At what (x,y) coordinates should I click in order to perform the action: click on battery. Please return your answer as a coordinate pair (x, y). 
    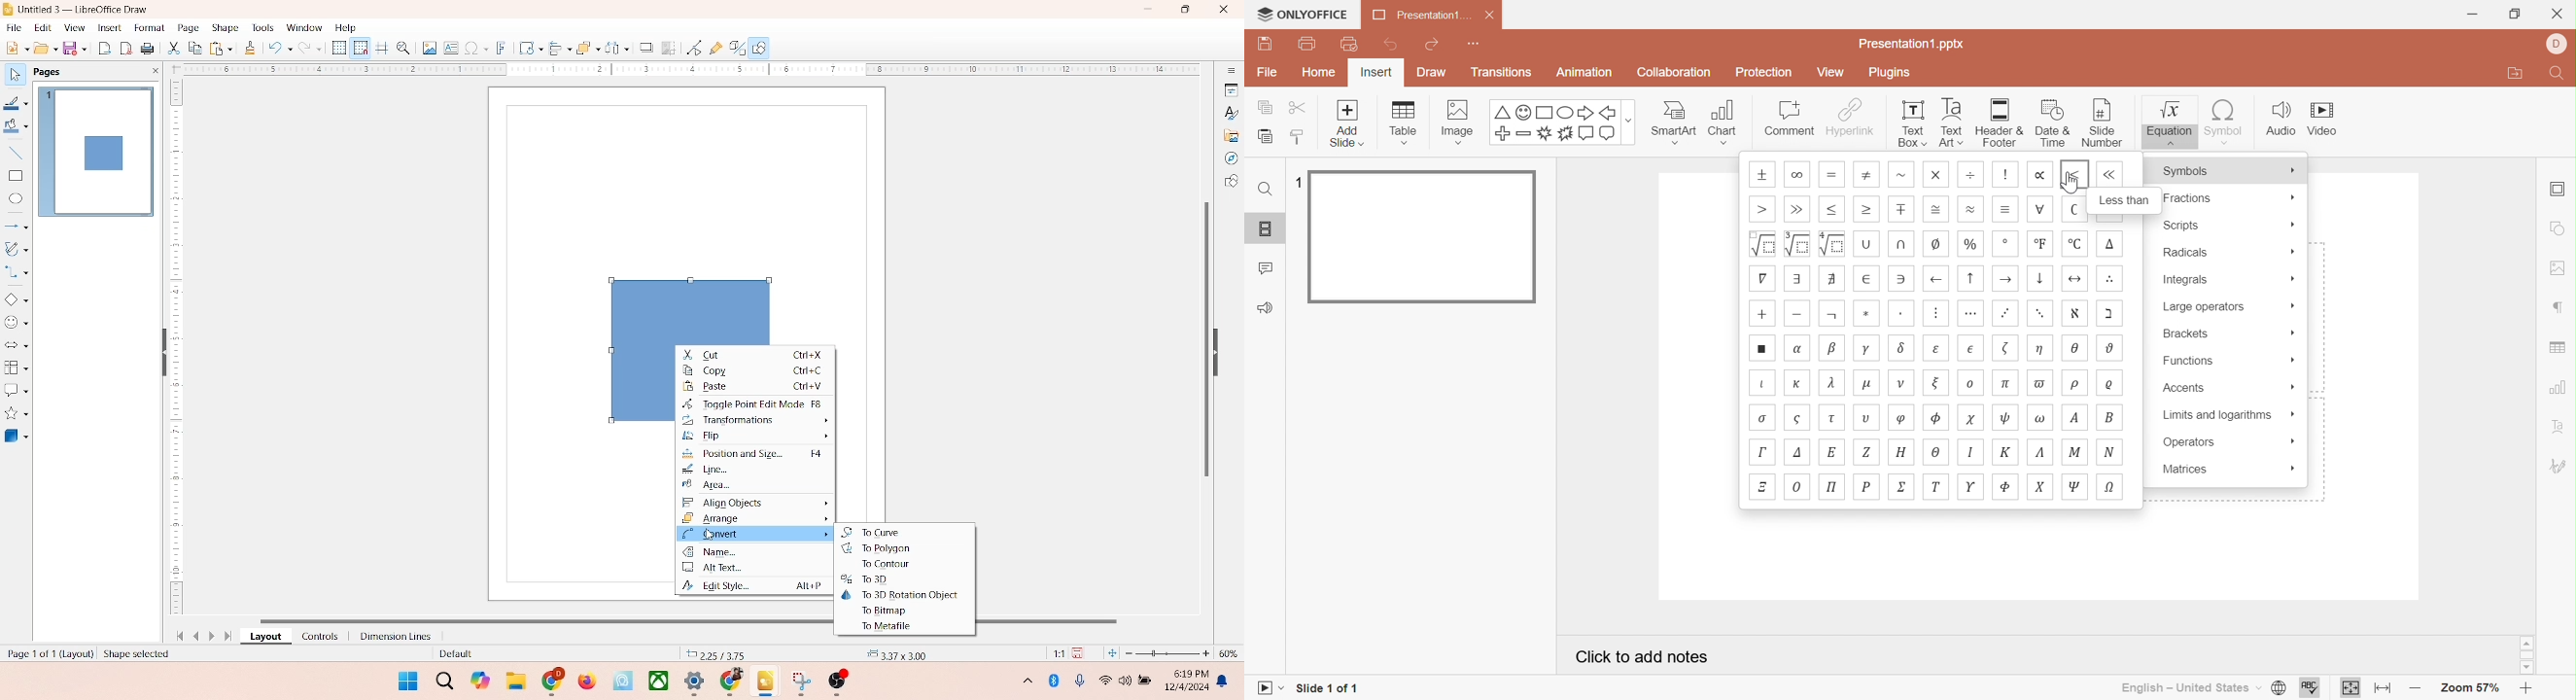
    Looking at the image, I should click on (1147, 682).